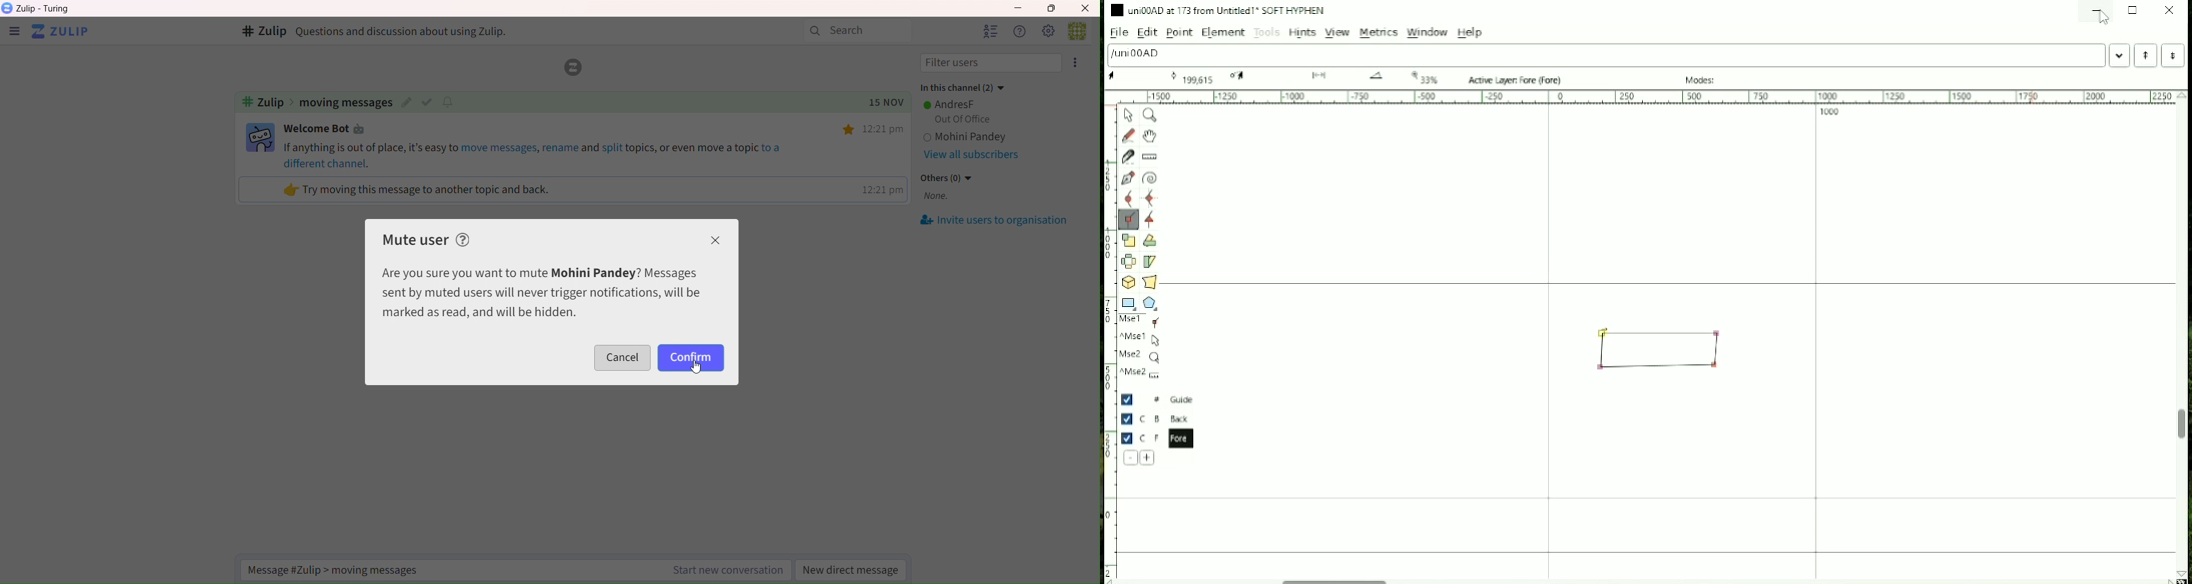 The width and height of the screenshot is (2212, 588). Describe the element at coordinates (535, 155) in the screenshot. I see `If anything is out of place, it’s easy to move messages, rename and split topics, or even move a topic to a
different channel.` at that location.